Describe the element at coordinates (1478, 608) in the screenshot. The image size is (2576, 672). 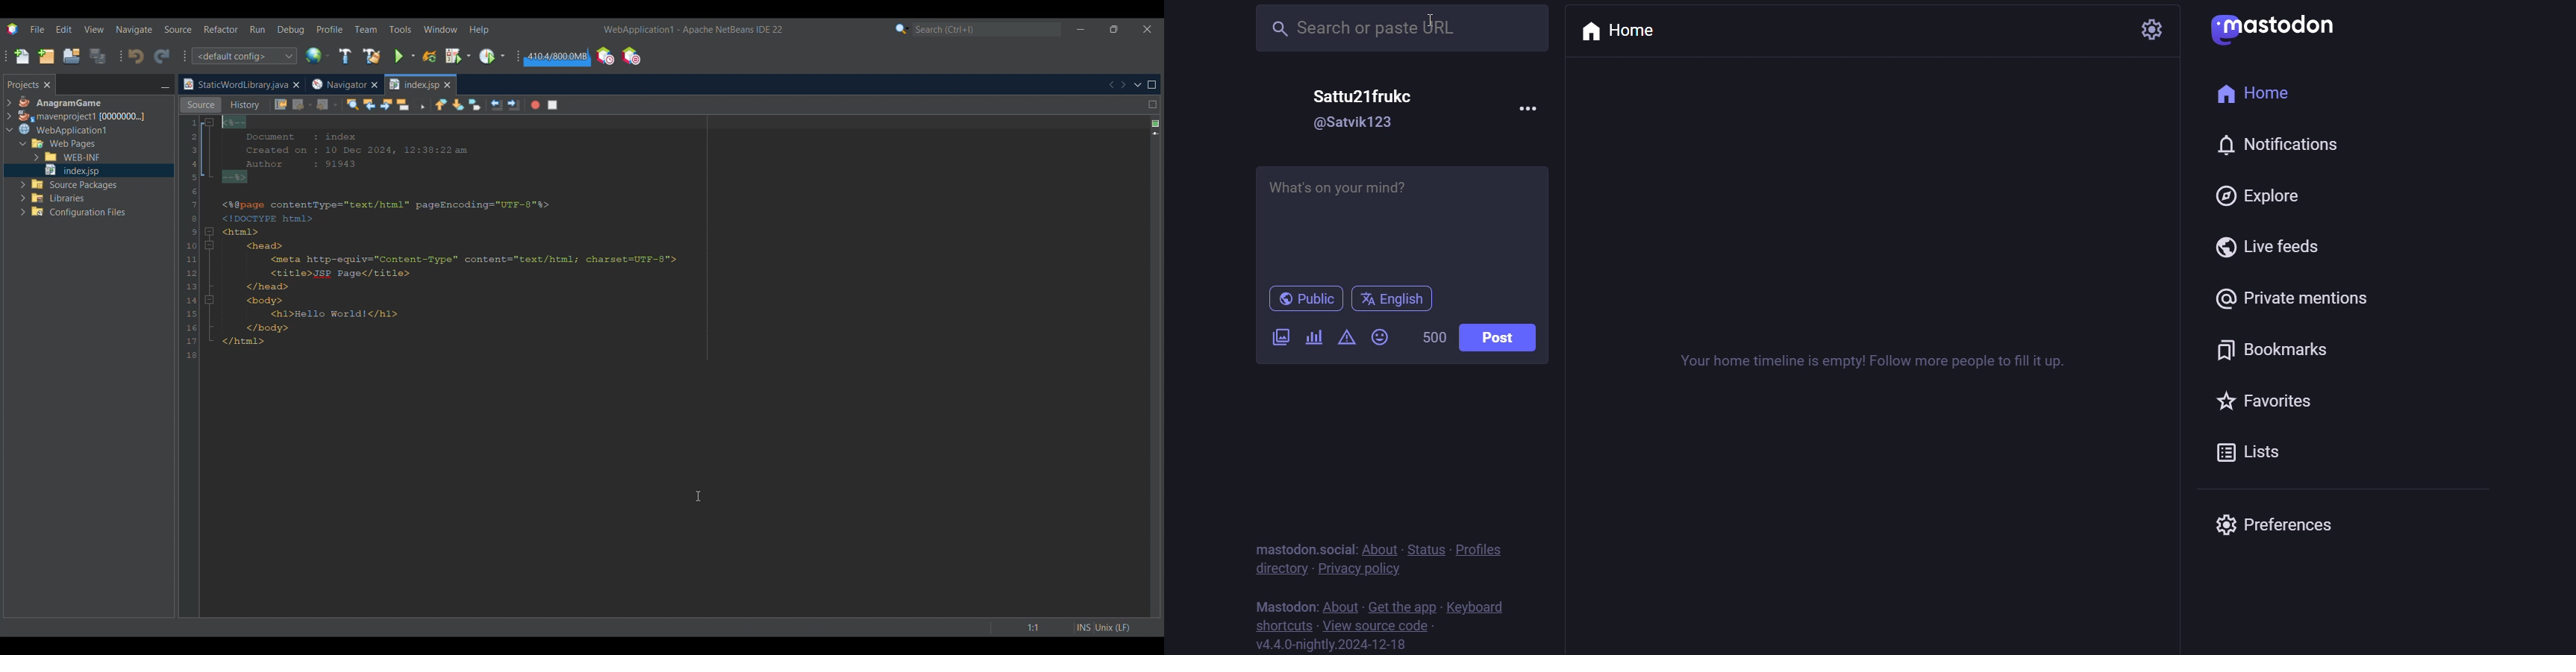
I see `keyboard` at that location.